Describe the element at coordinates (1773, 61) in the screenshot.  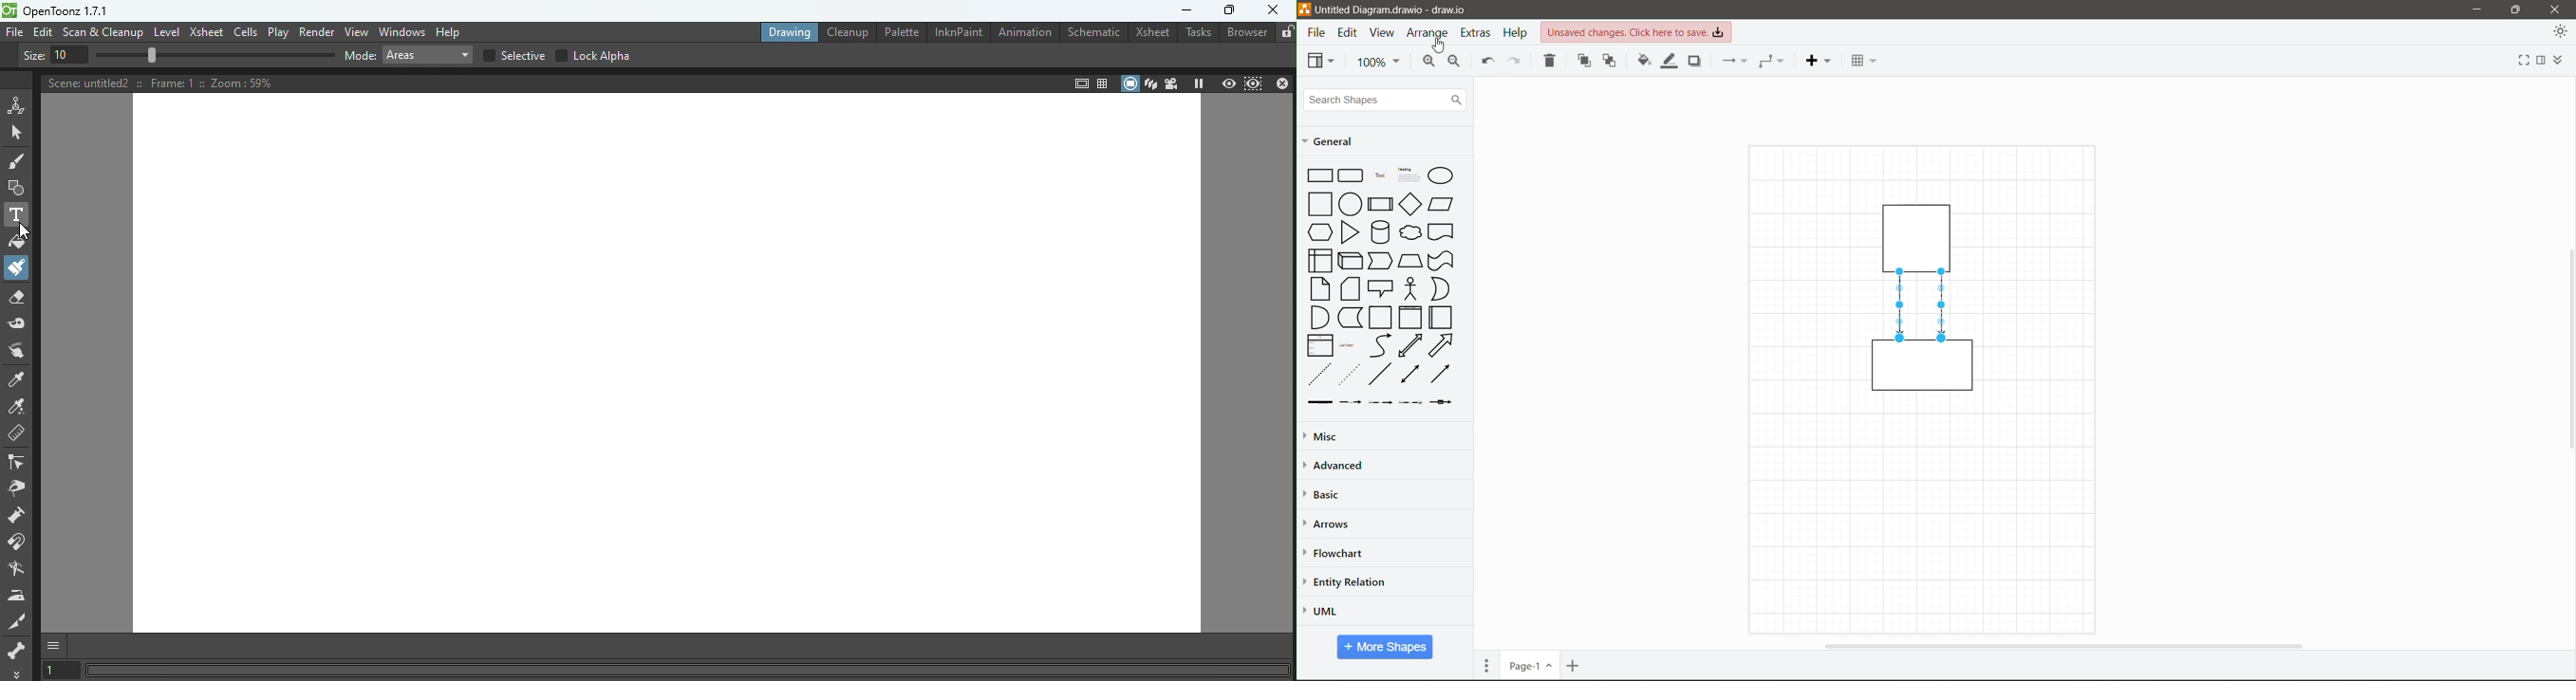
I see `Waypoints` at that location.